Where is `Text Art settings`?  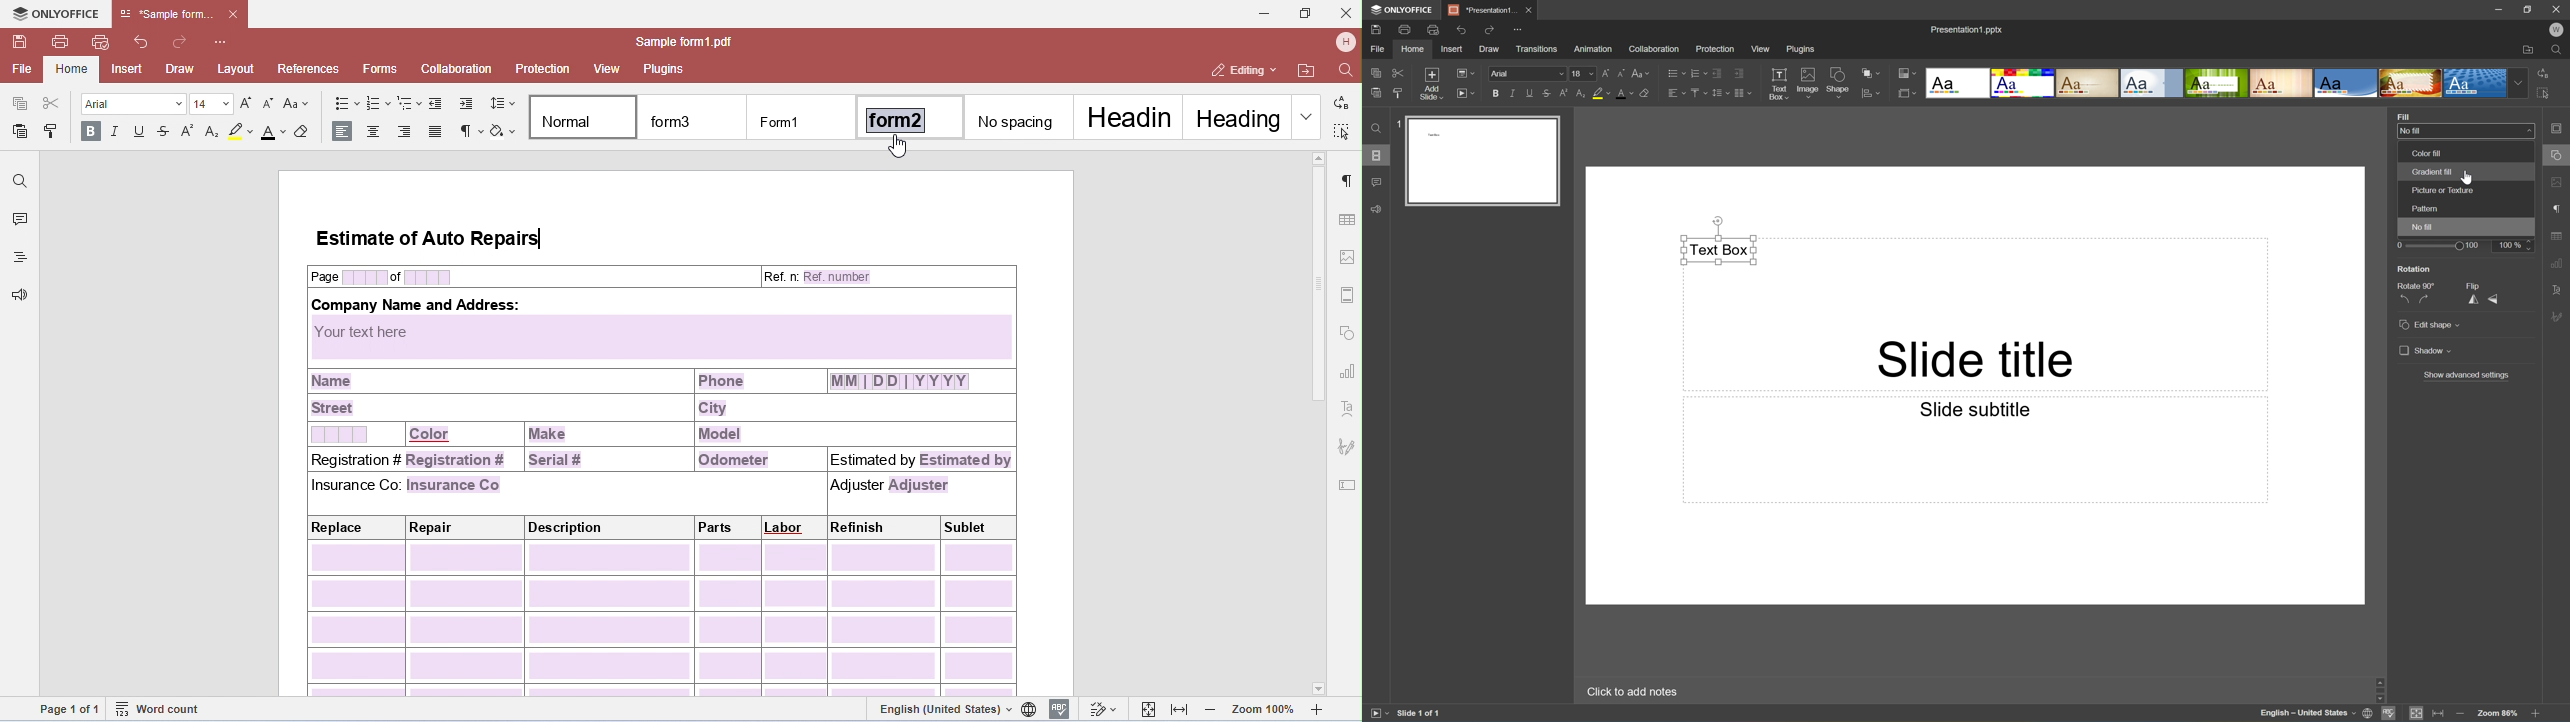 Text Art settings is located at coordinates (2560, 289).